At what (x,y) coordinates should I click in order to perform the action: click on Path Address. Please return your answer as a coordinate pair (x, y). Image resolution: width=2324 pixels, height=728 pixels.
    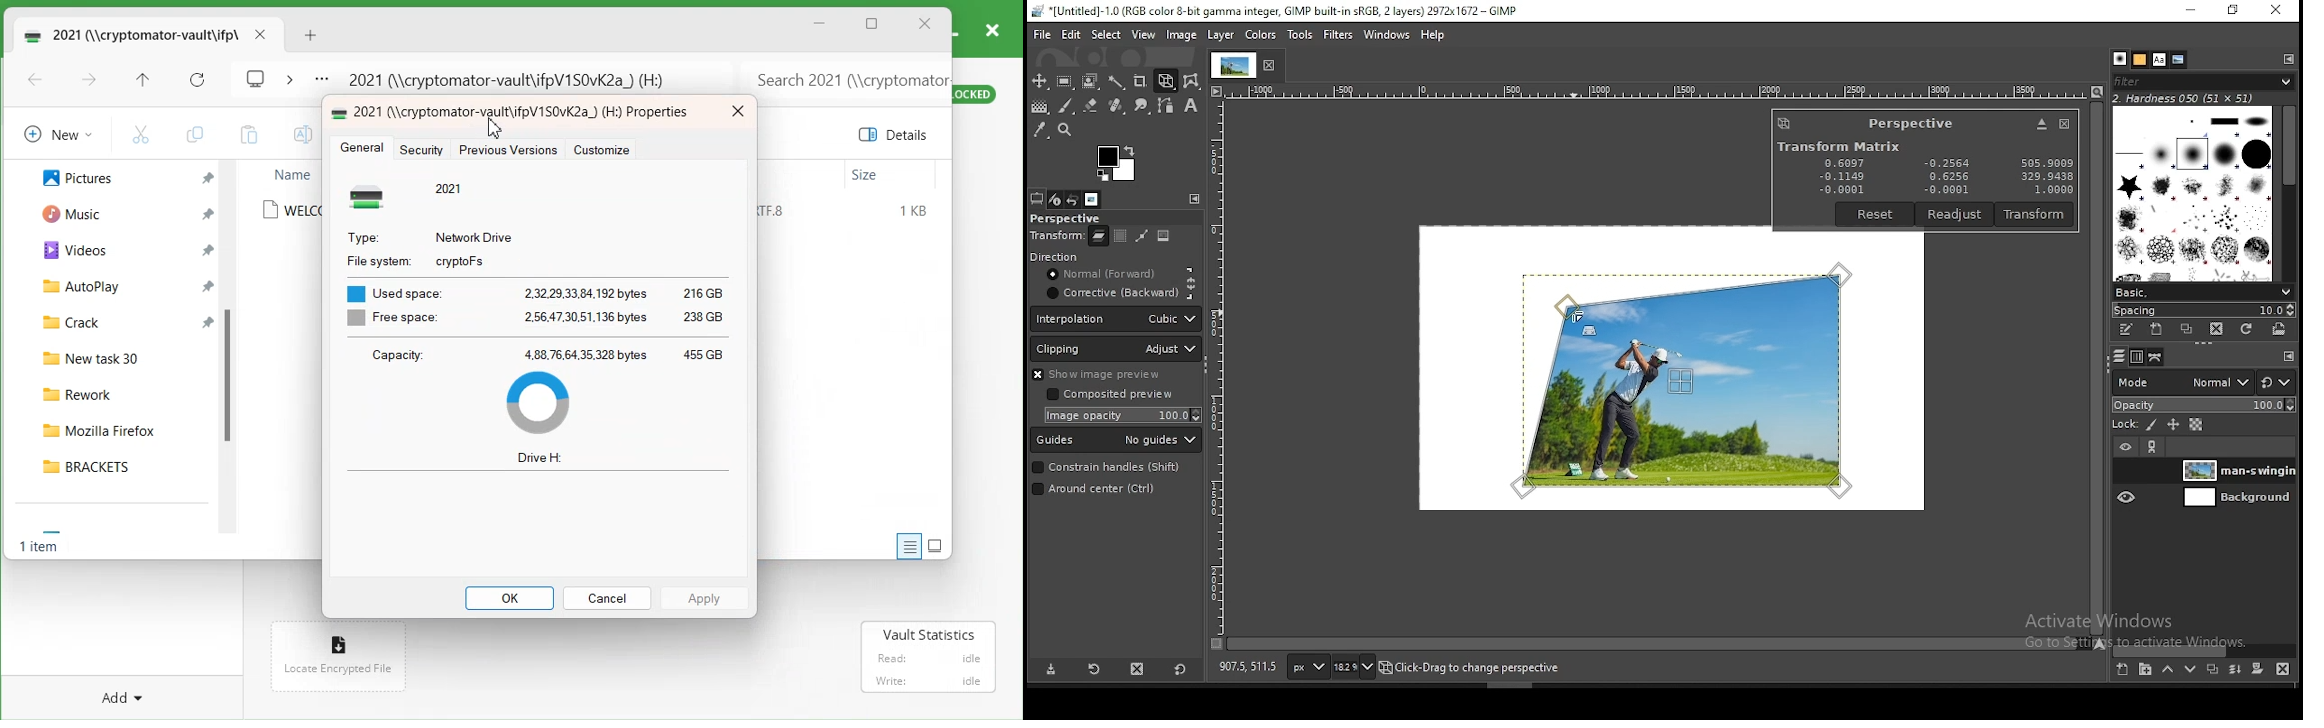
    Looking at the image, I should click on (512, 76).